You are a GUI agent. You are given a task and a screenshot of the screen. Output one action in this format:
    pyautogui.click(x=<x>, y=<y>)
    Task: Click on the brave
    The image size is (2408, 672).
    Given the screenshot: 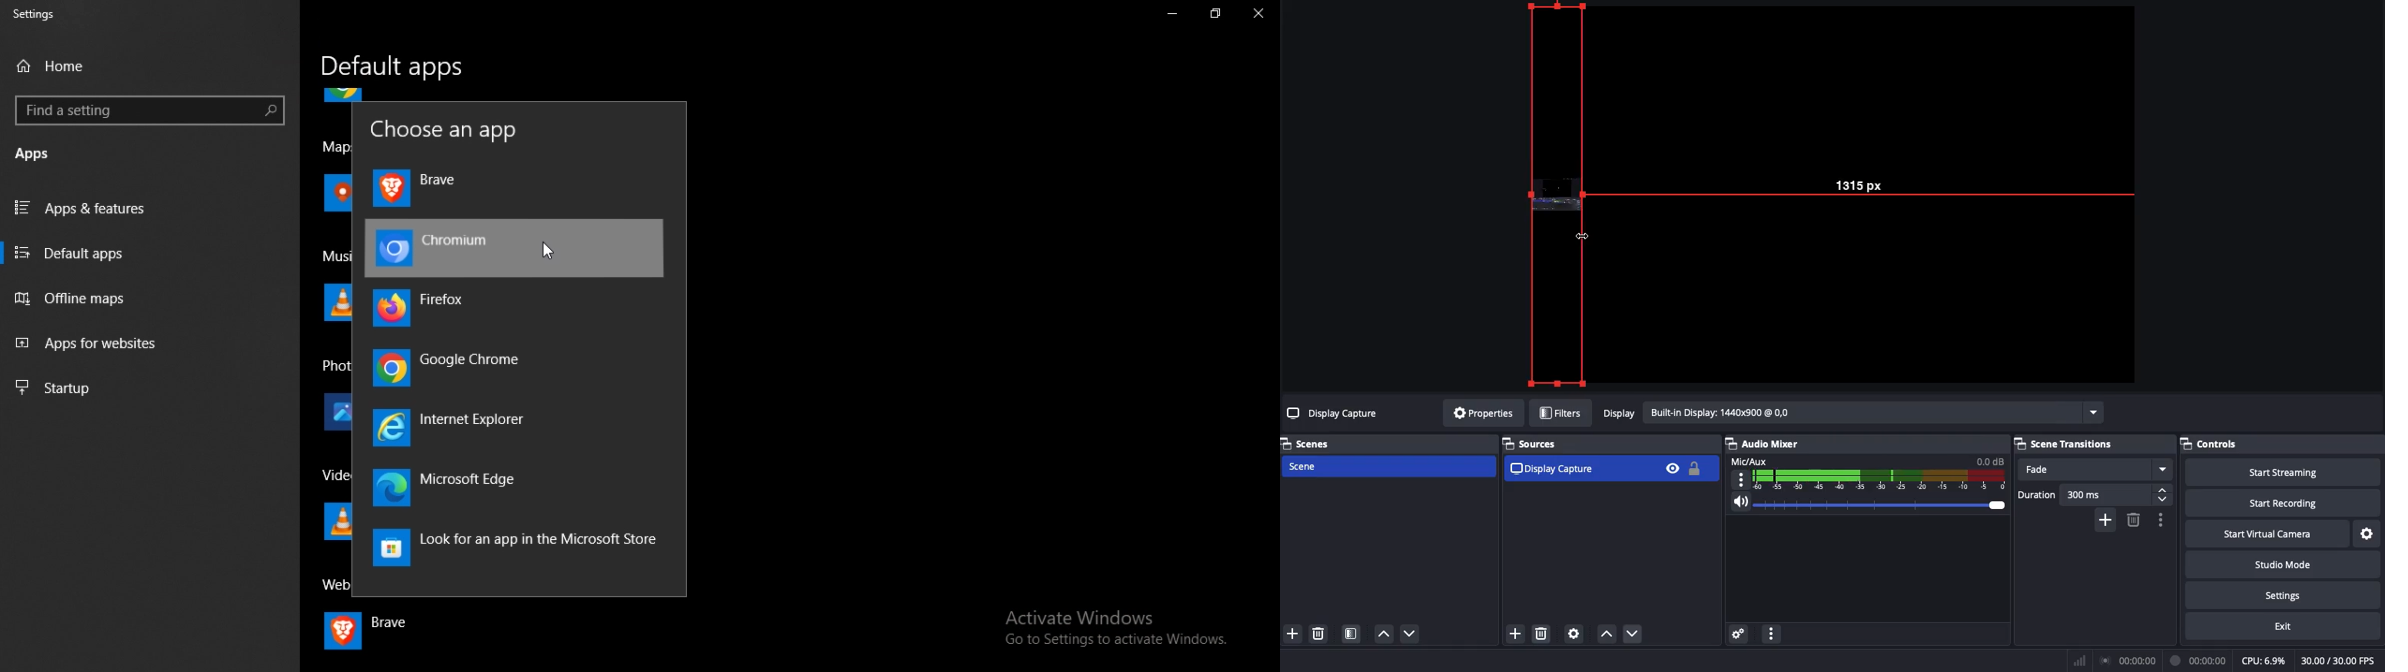 What is the action you would take?
    pyautogui.click(x=368, y=633)
    